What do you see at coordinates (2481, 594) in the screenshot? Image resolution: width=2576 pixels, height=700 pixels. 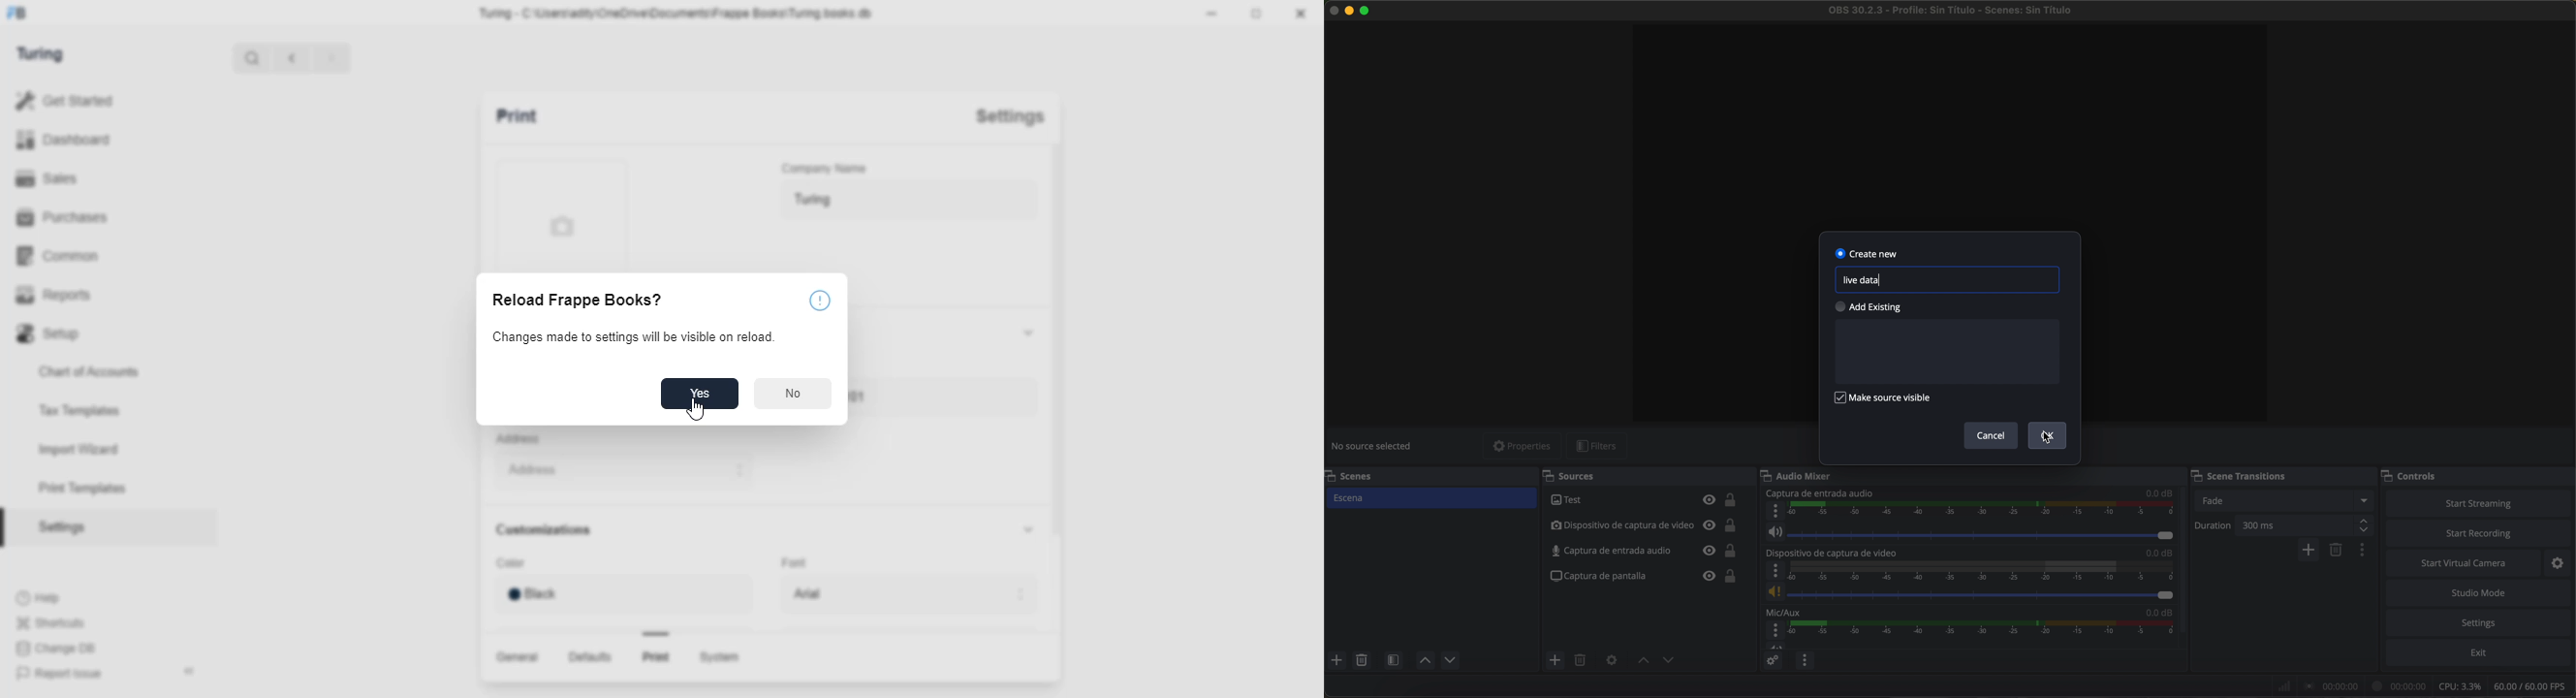 I see `studio mode` at bounding box center [2481, 594].